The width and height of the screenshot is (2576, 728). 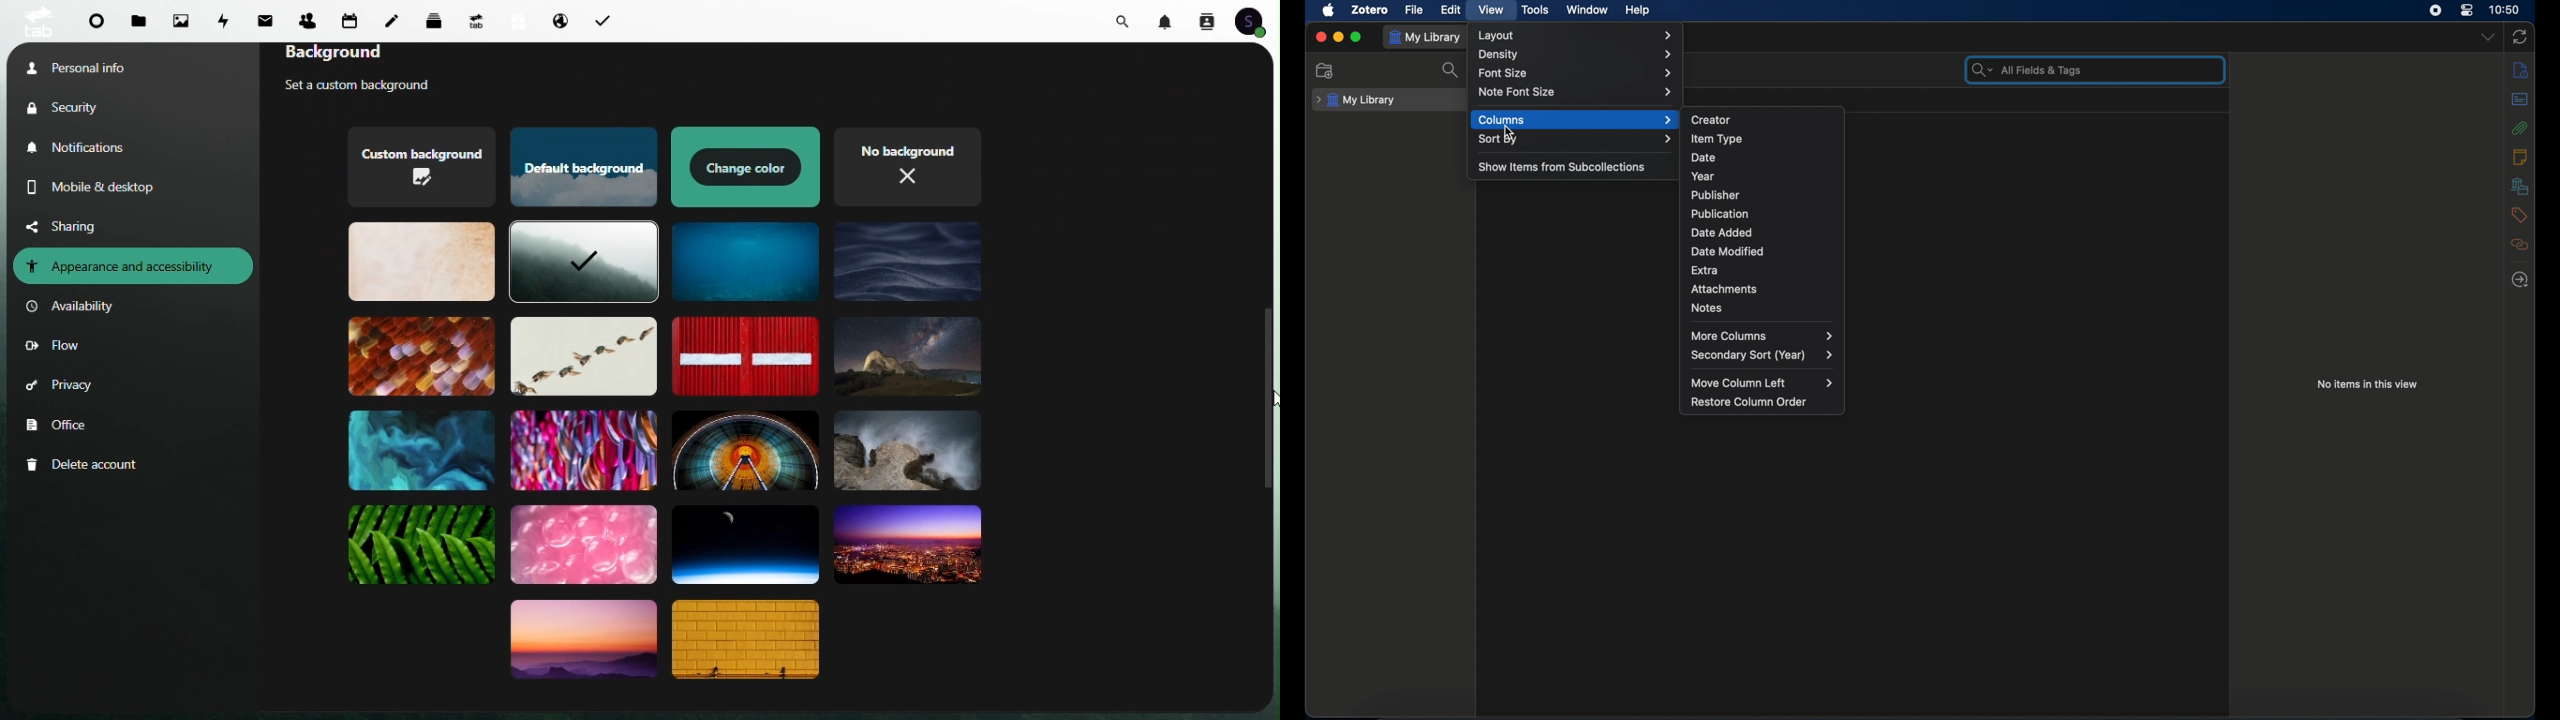 I want to click on zotero, so click(x=1371, y=10).